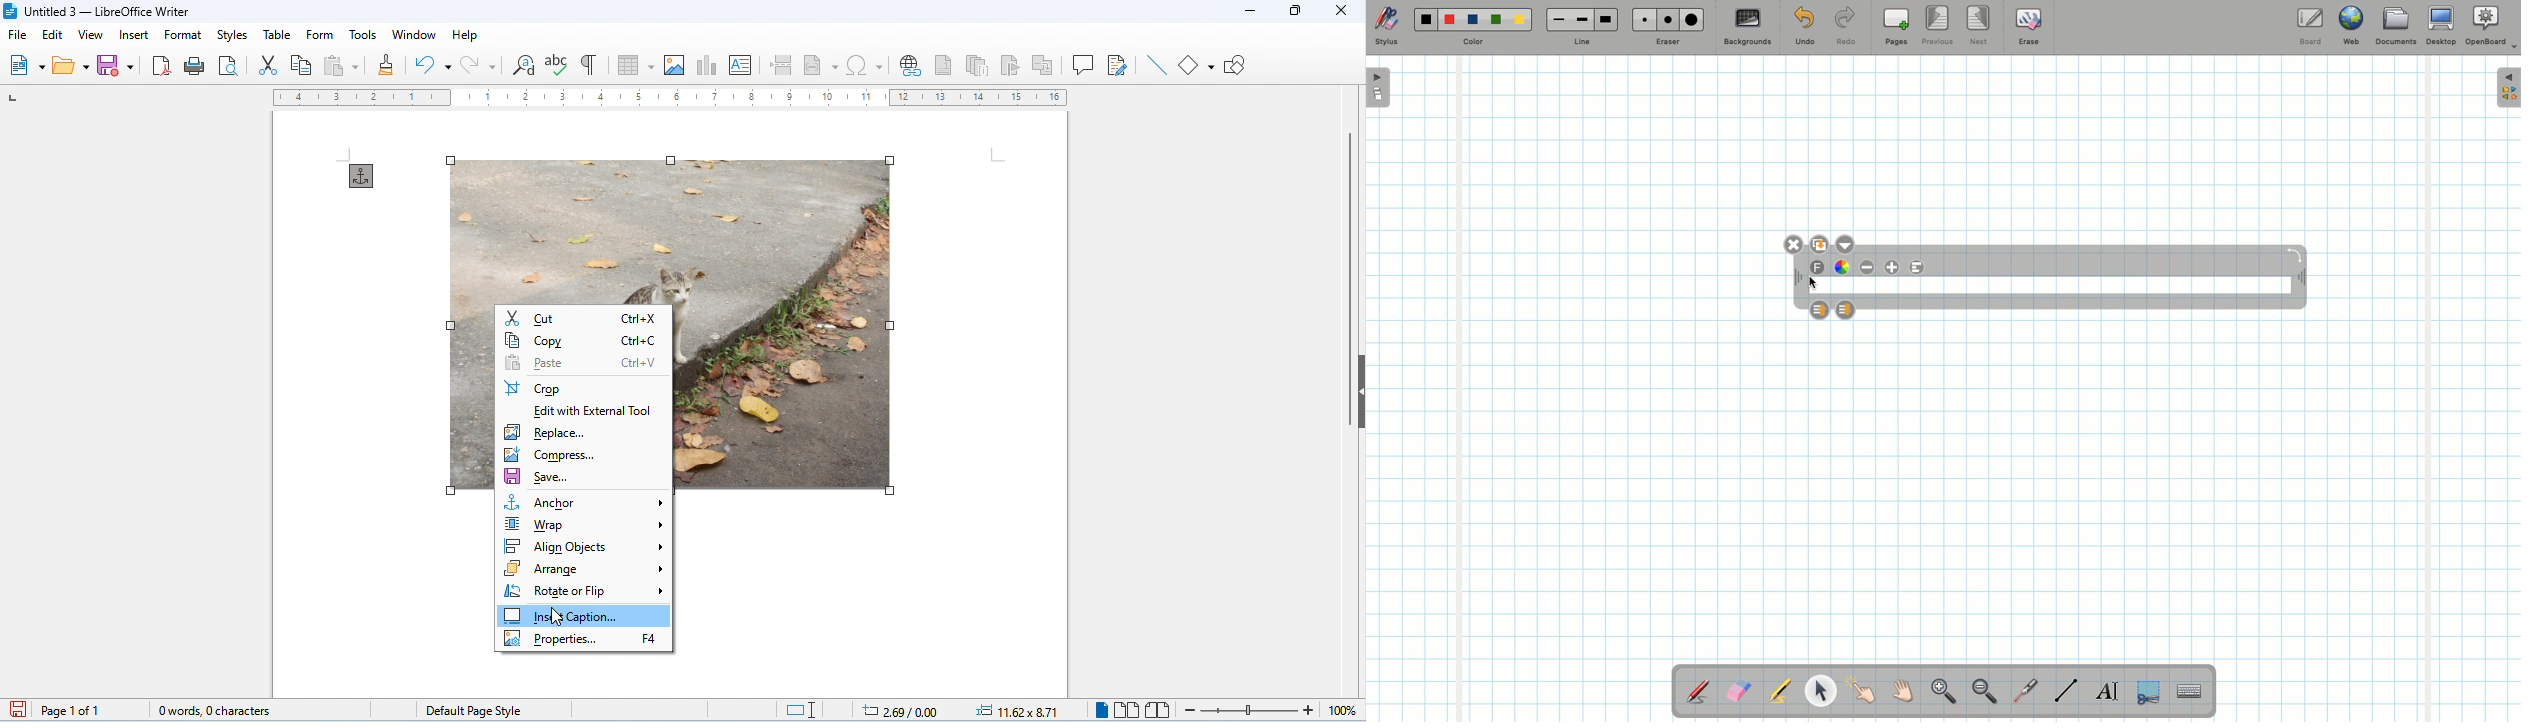  I want to click on tools, so click(364, 33).